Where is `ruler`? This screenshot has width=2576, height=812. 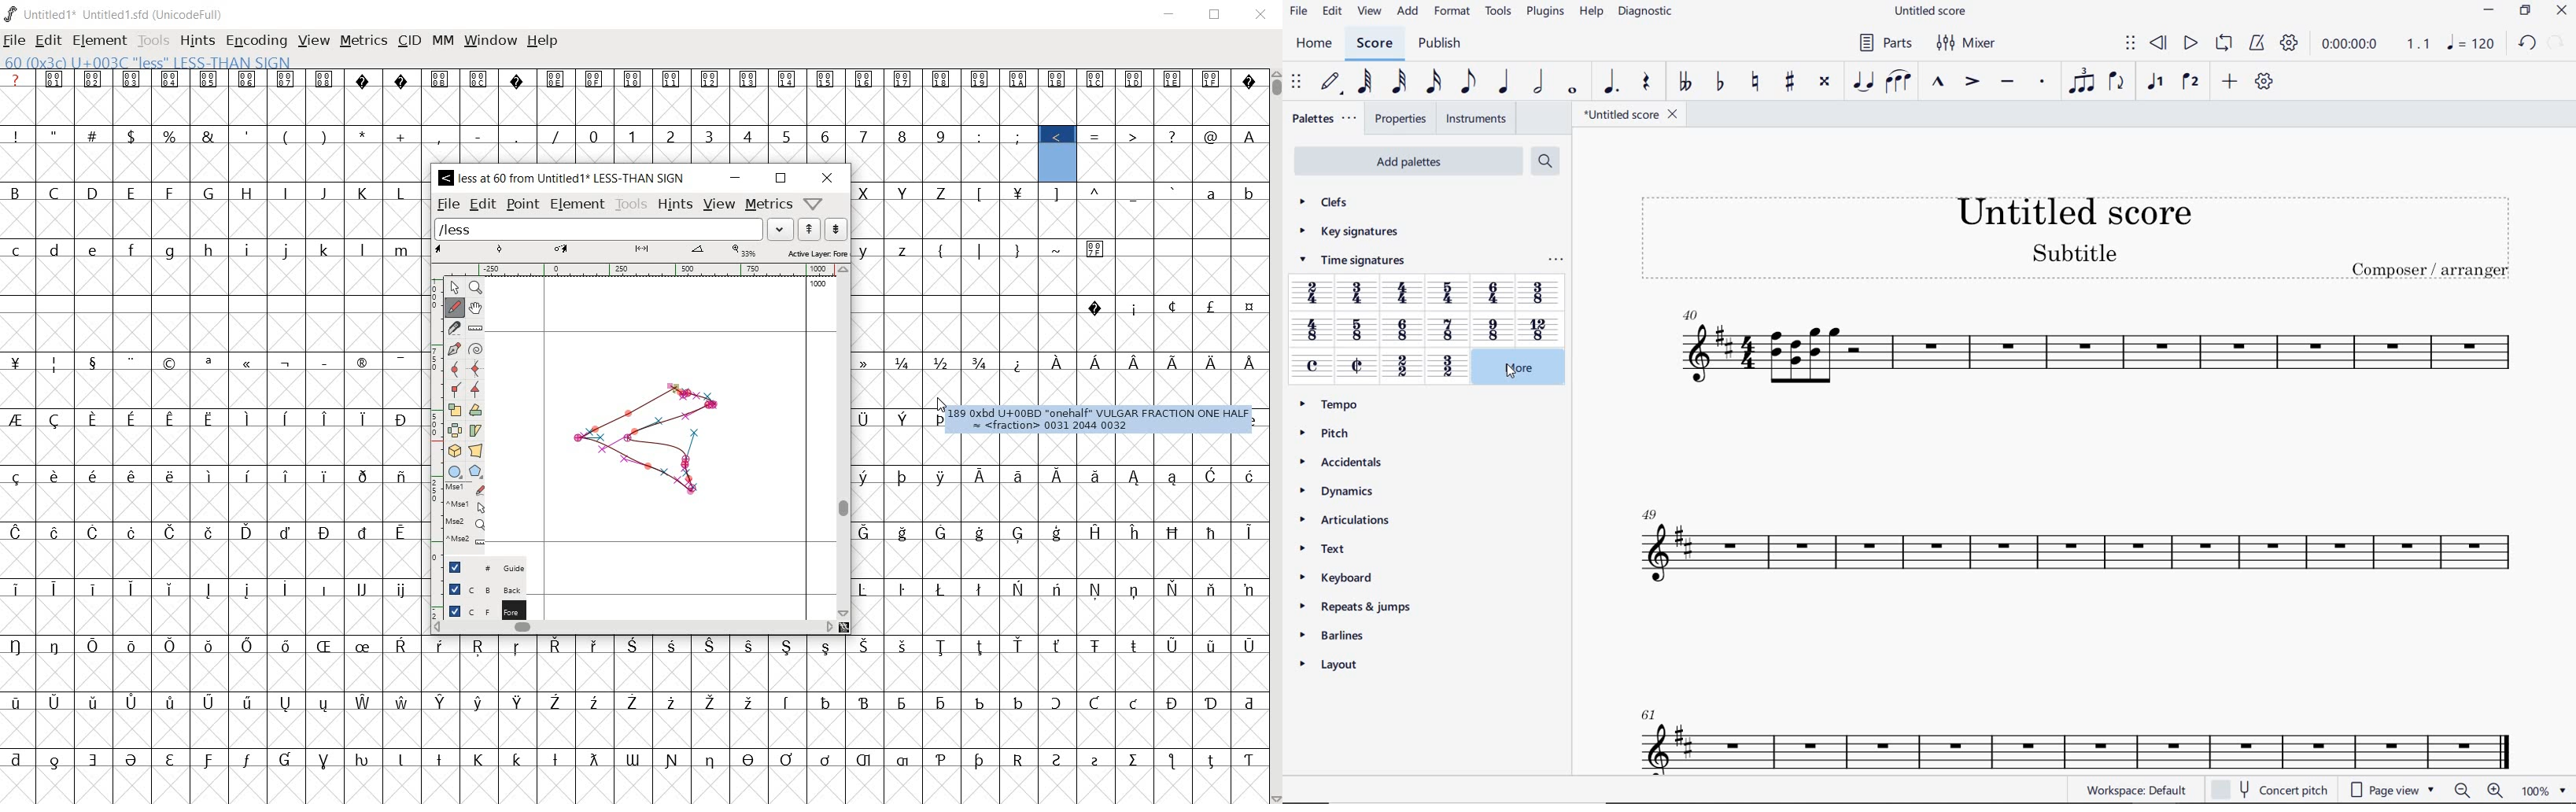 ruler is located at coordinates (640, 271).